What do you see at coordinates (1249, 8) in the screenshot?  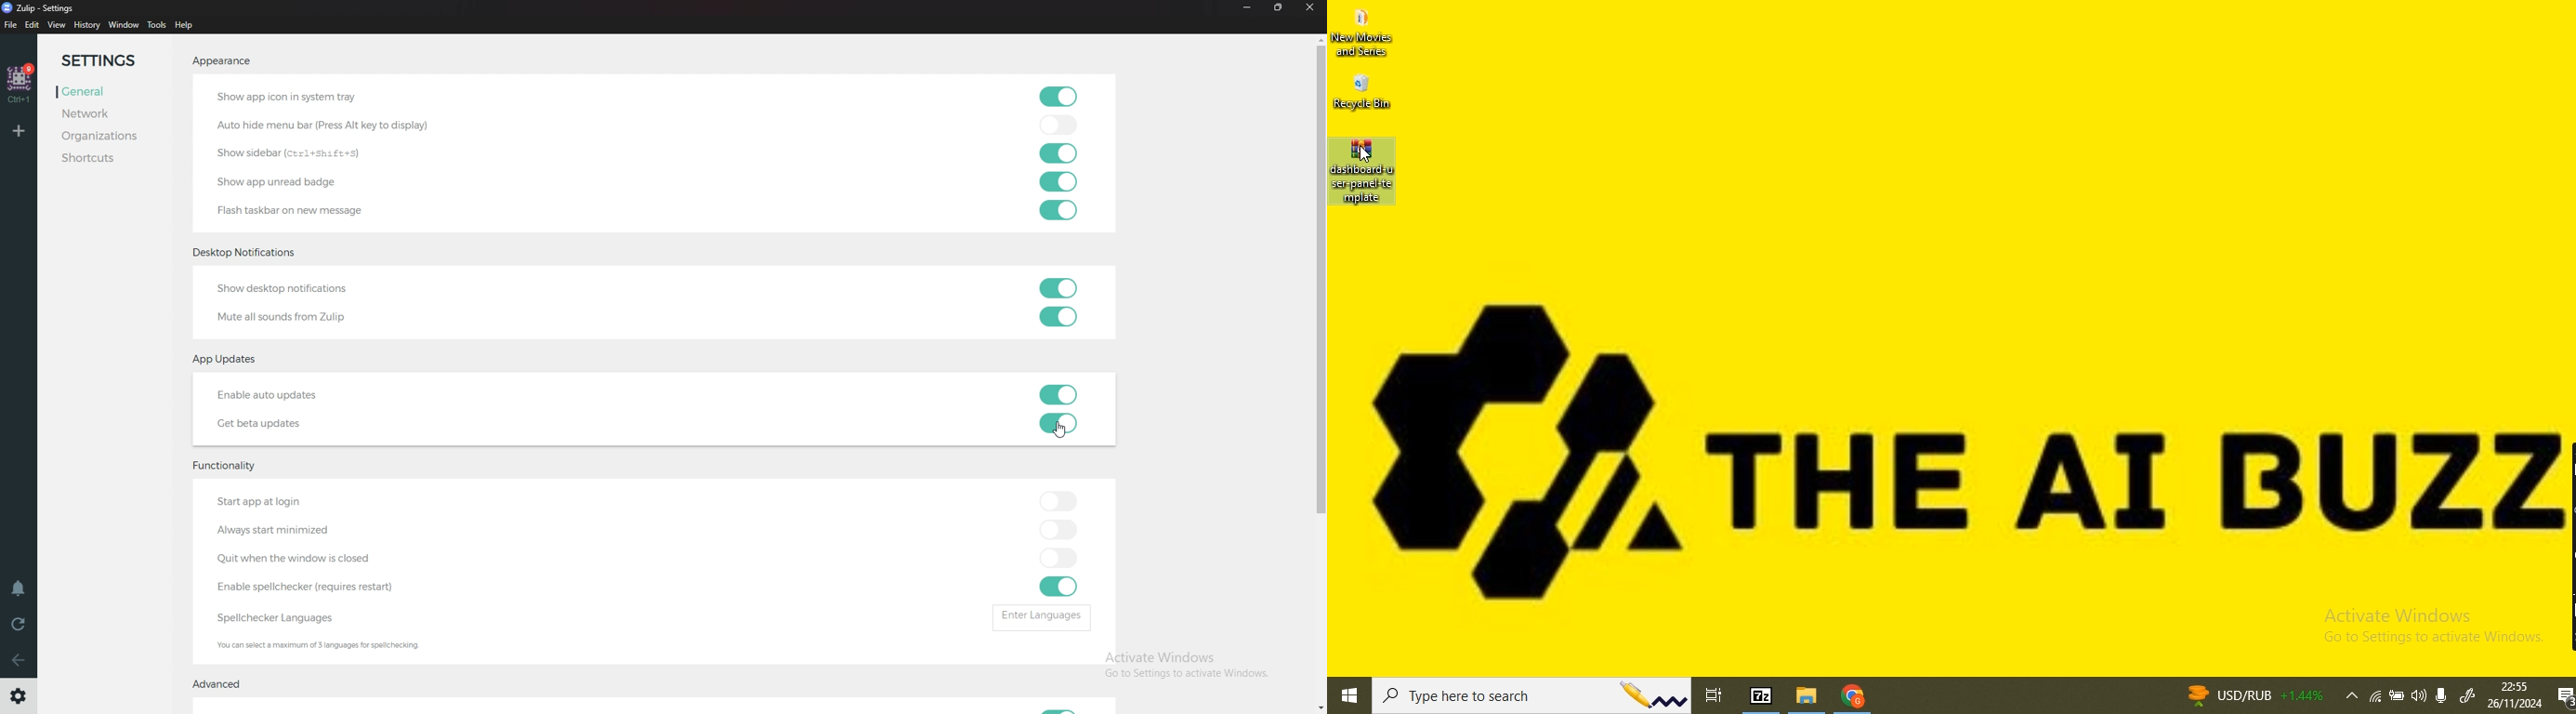 I see `Minimize` at bounding box center [1249, 8].